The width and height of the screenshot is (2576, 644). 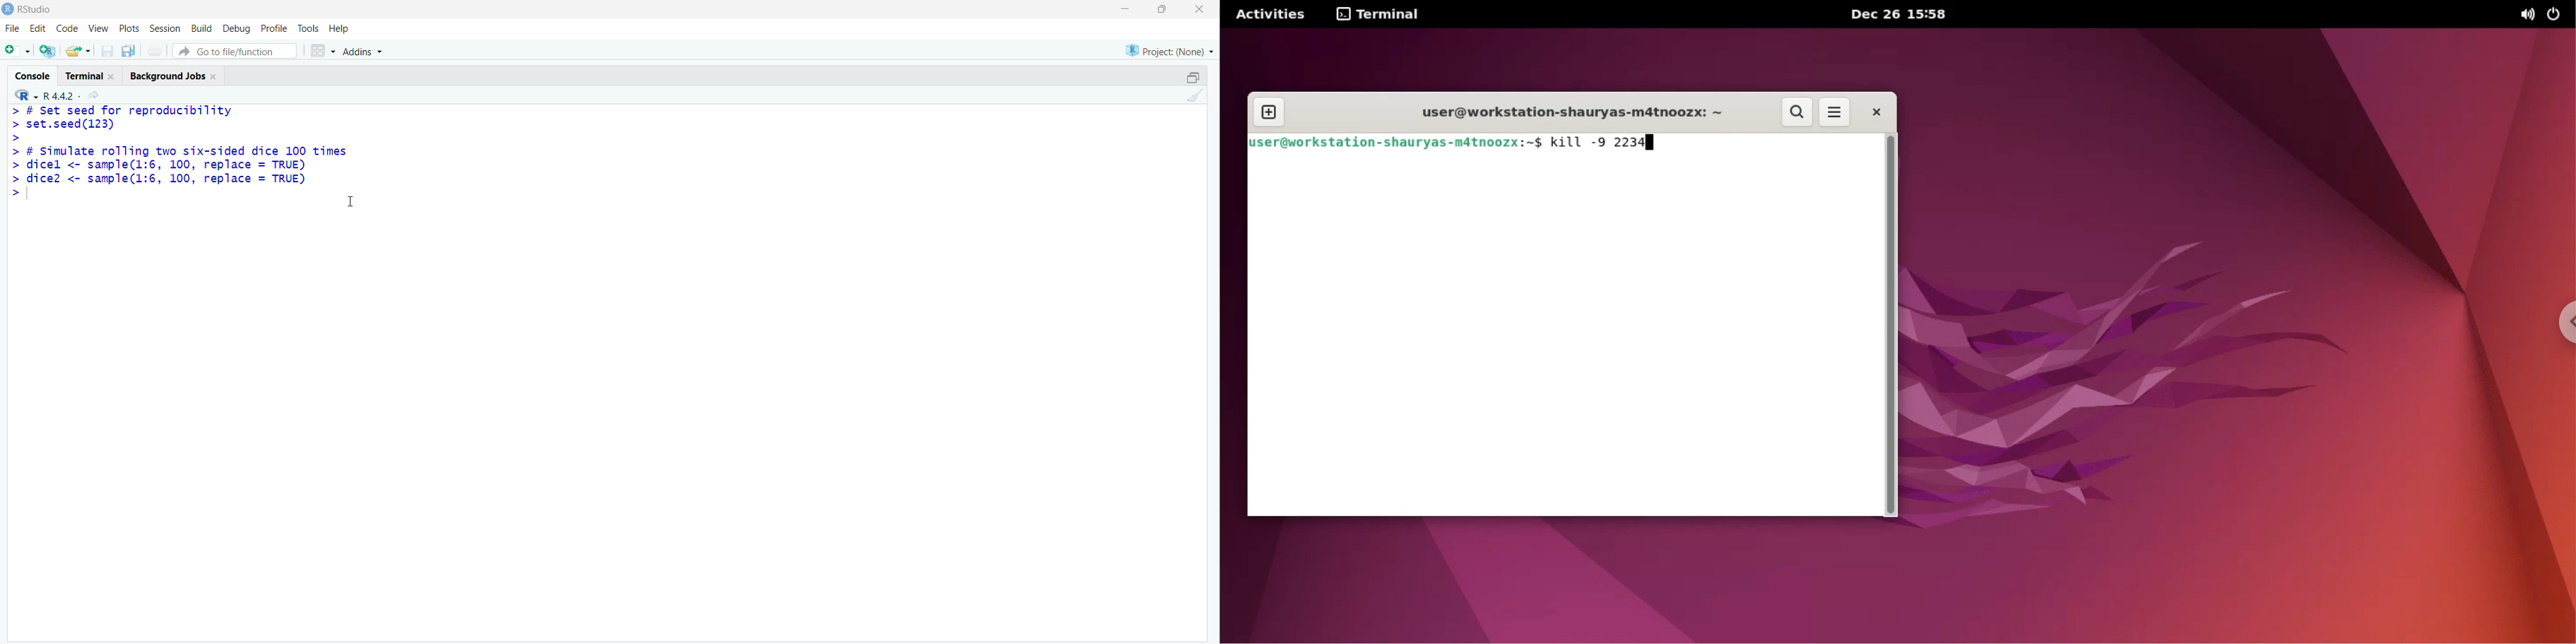 What do you see at coordinates (1127, 8) in the screenshot?
I see `minimise` at bounding box center [1127, 8].